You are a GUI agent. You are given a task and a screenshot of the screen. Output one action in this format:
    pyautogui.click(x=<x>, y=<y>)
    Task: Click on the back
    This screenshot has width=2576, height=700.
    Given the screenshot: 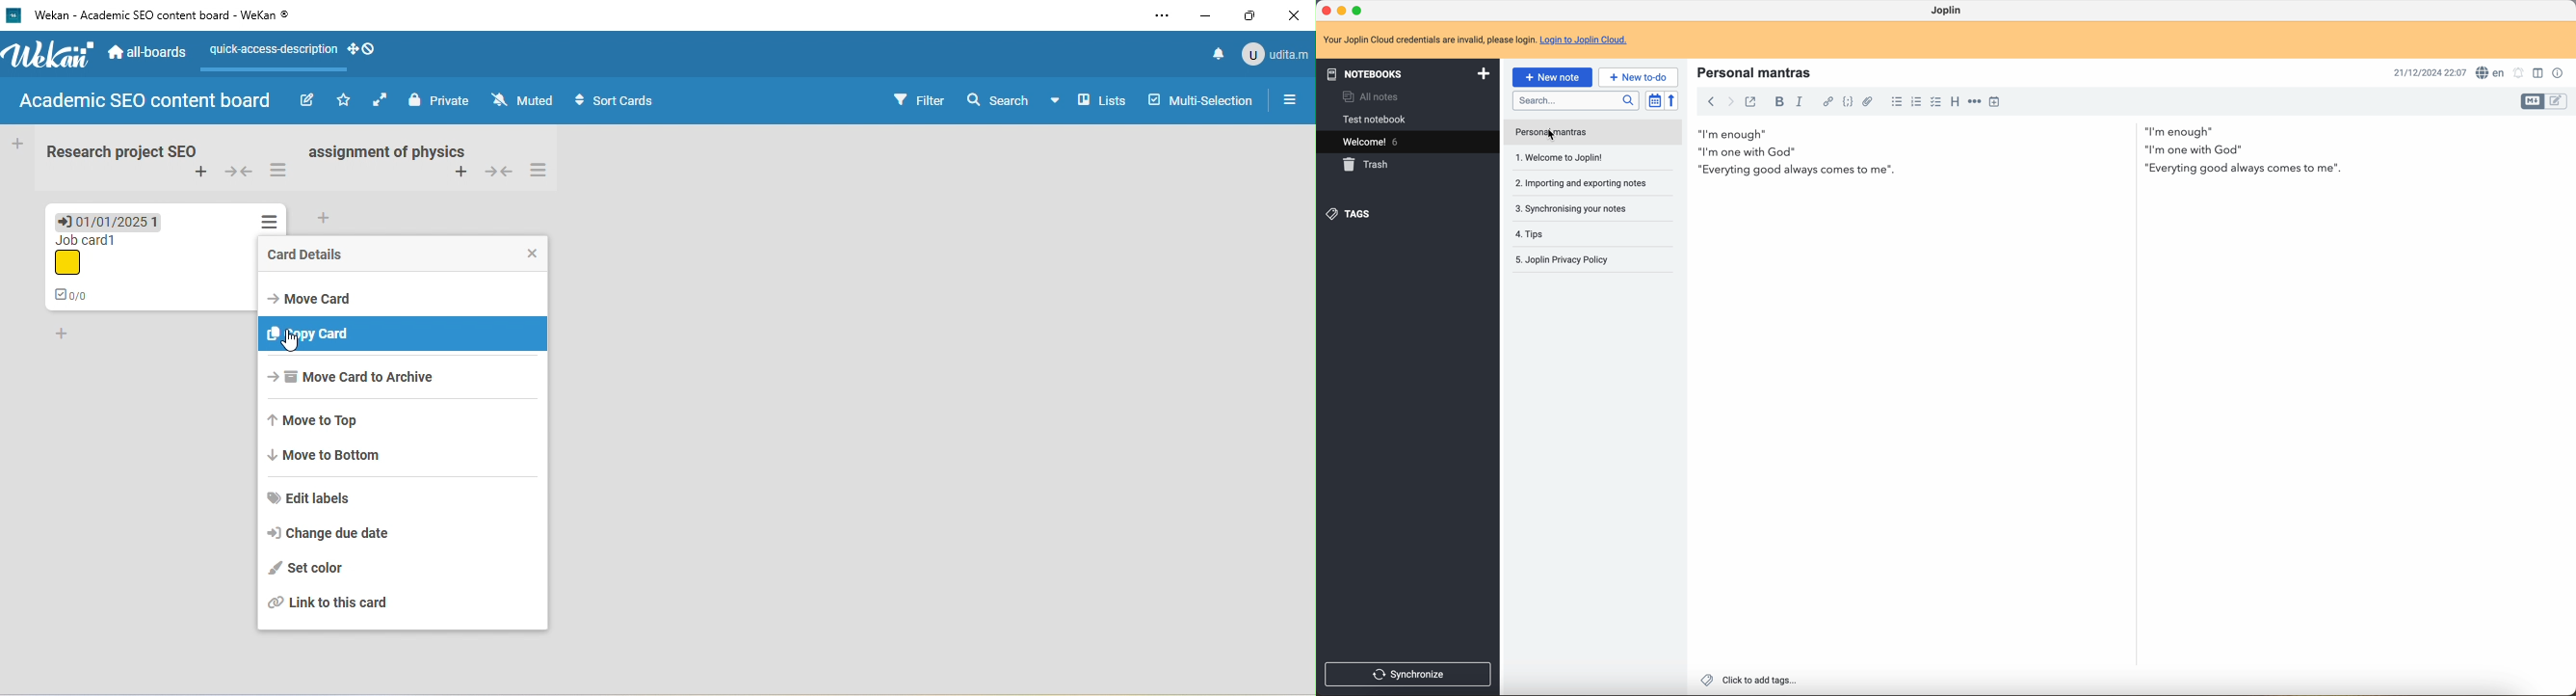 What is the action you would take?
    pyautogui.click(x=1711, y=102)
    